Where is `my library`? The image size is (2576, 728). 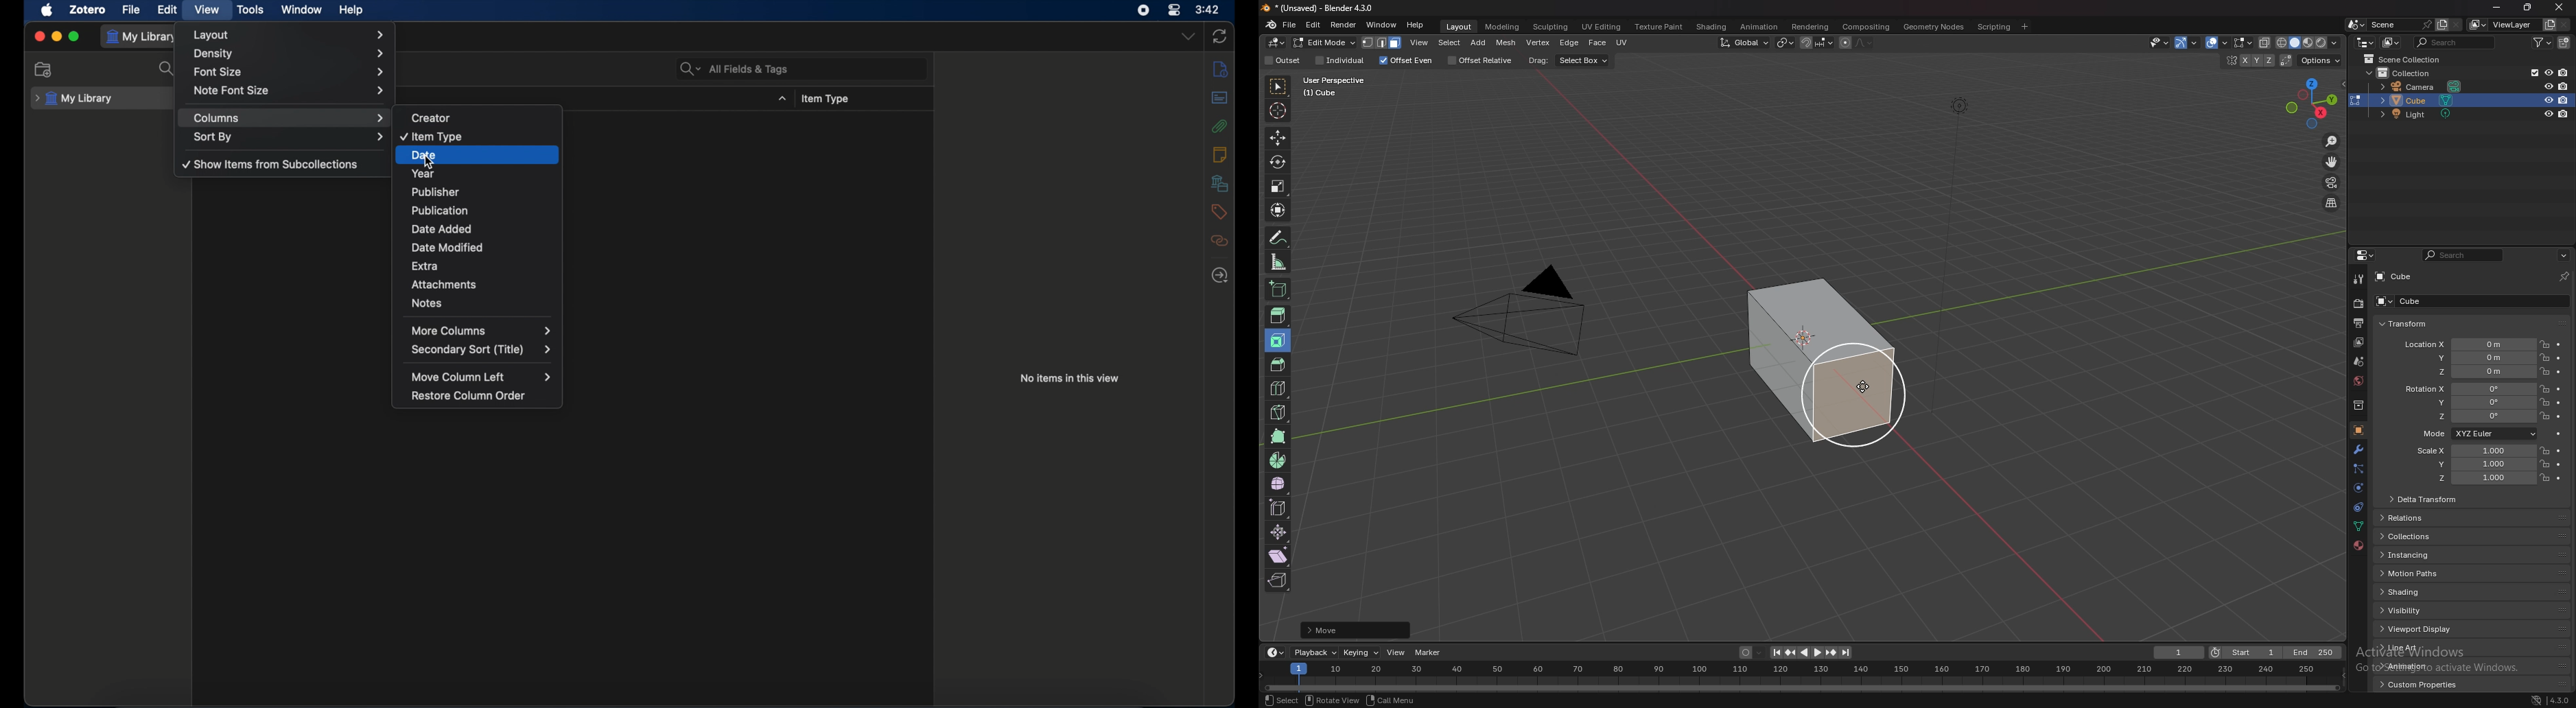
my library is located at coordinates (73, 98).